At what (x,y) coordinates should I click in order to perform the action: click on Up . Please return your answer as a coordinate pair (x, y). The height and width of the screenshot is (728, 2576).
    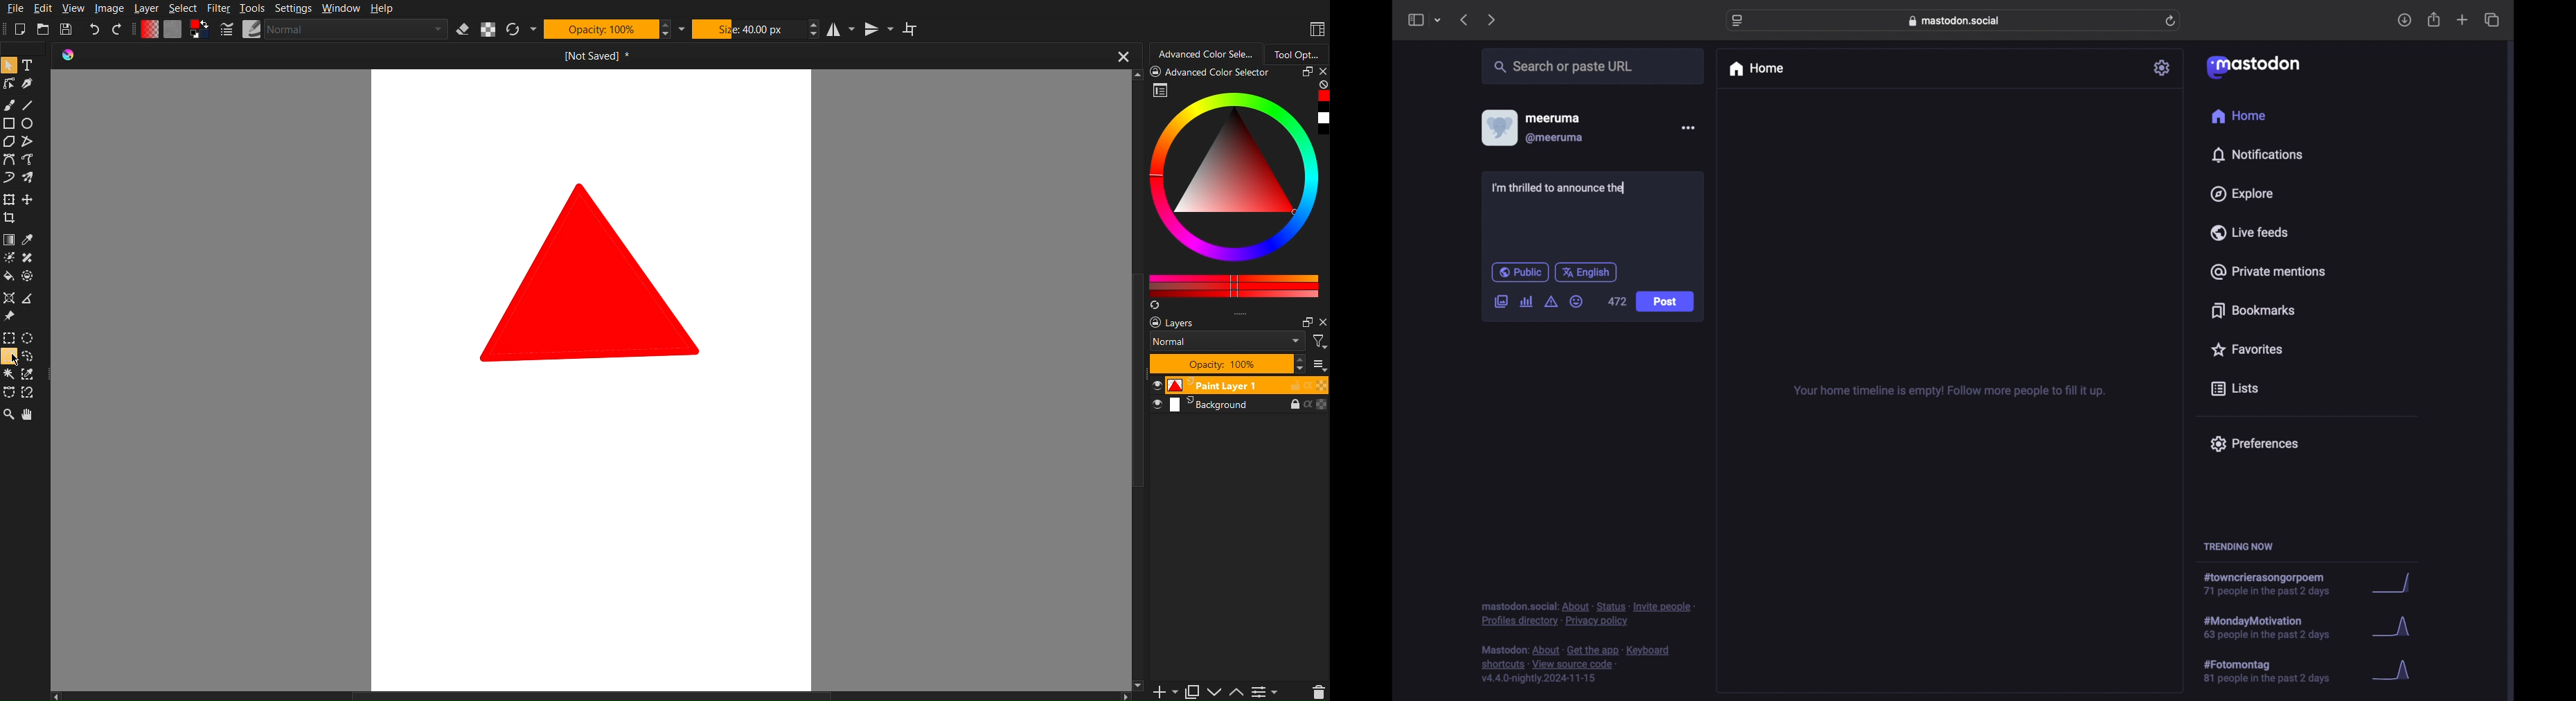
    Looking at the image, I should click on (1237, 693).